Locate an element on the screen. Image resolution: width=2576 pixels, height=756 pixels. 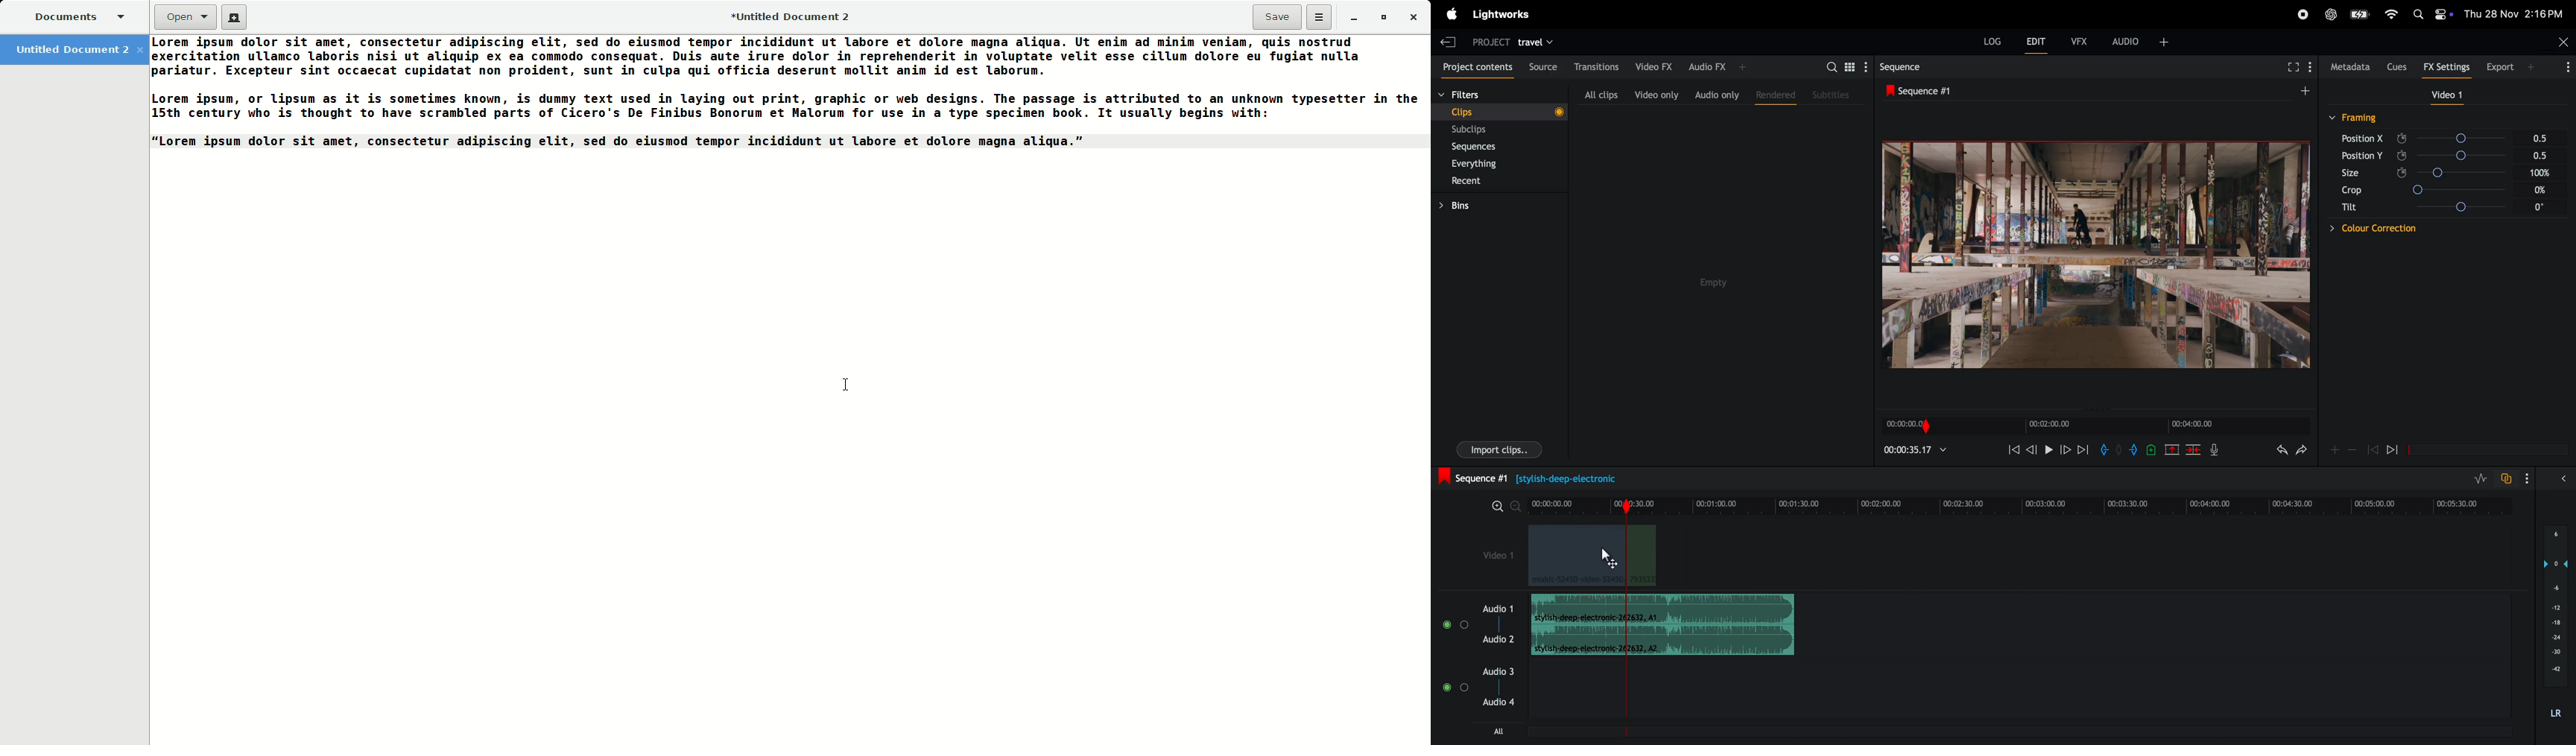
export is located at coordinates (2507, 66).